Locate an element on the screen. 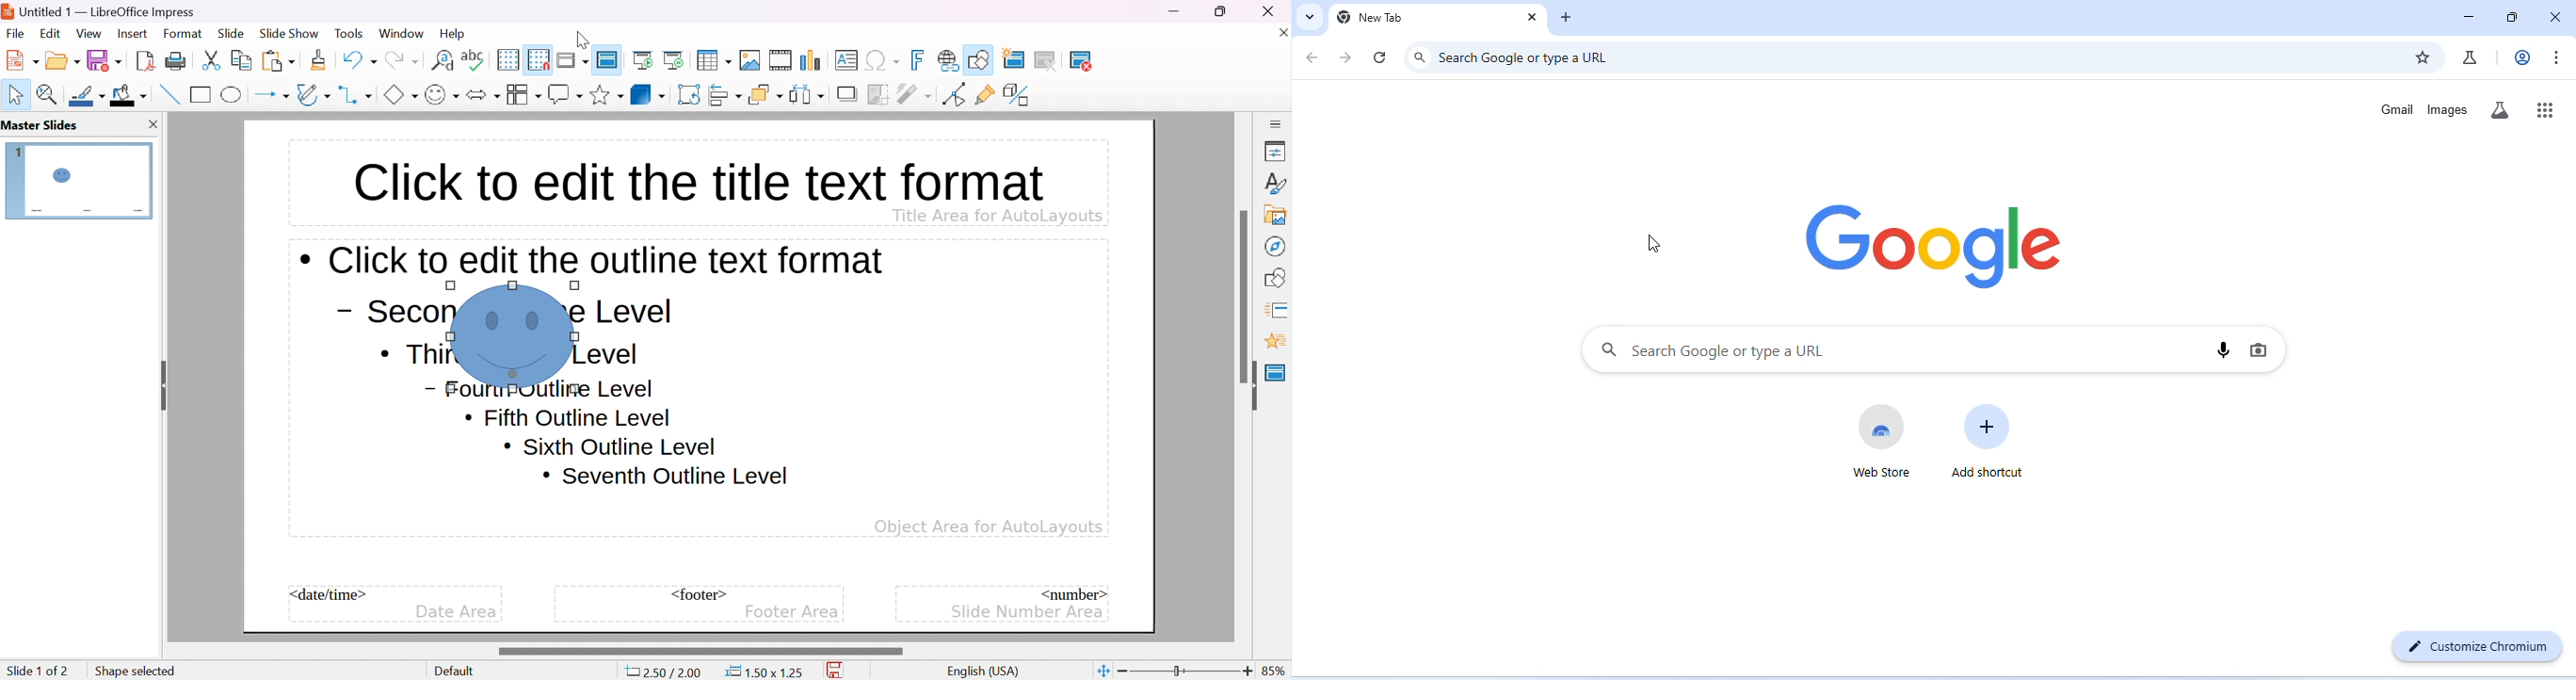 The width and height of the screenshot is (2576, 700). search labs is located at coordinates (2504, 112).